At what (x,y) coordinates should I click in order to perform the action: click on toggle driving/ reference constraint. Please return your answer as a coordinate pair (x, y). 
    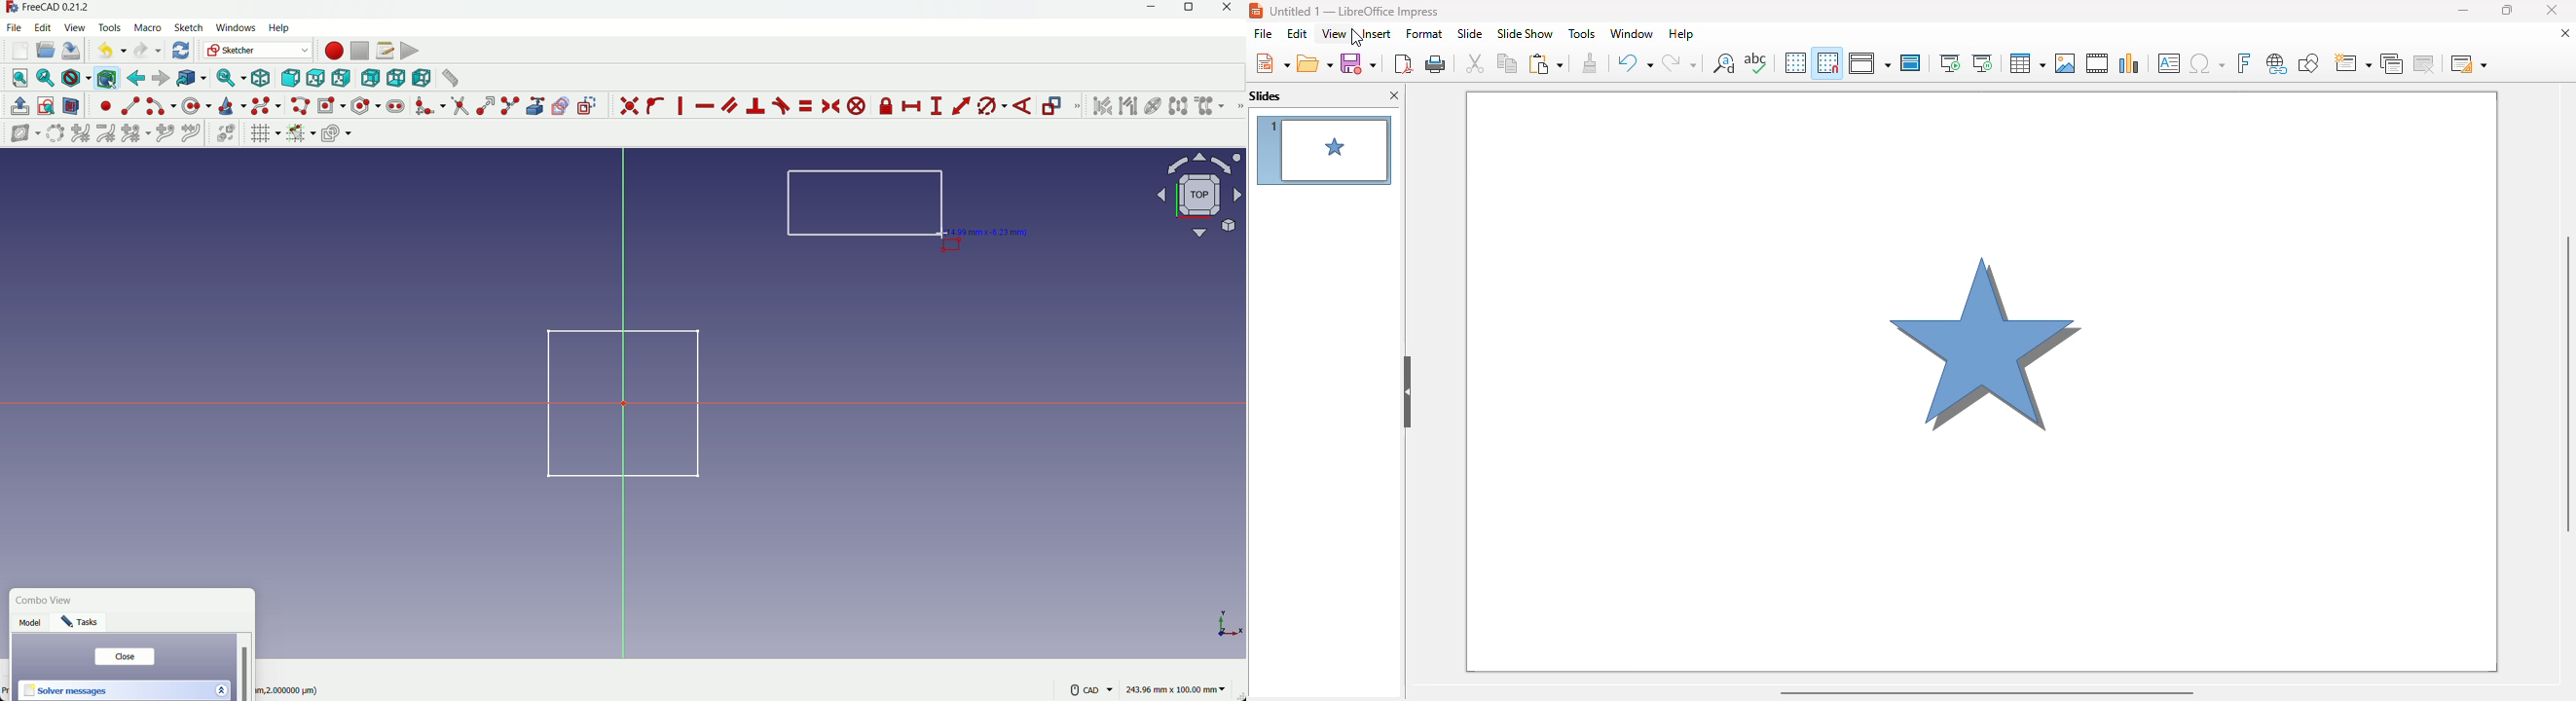
    Looking at the image, I should click on (1054, 107).